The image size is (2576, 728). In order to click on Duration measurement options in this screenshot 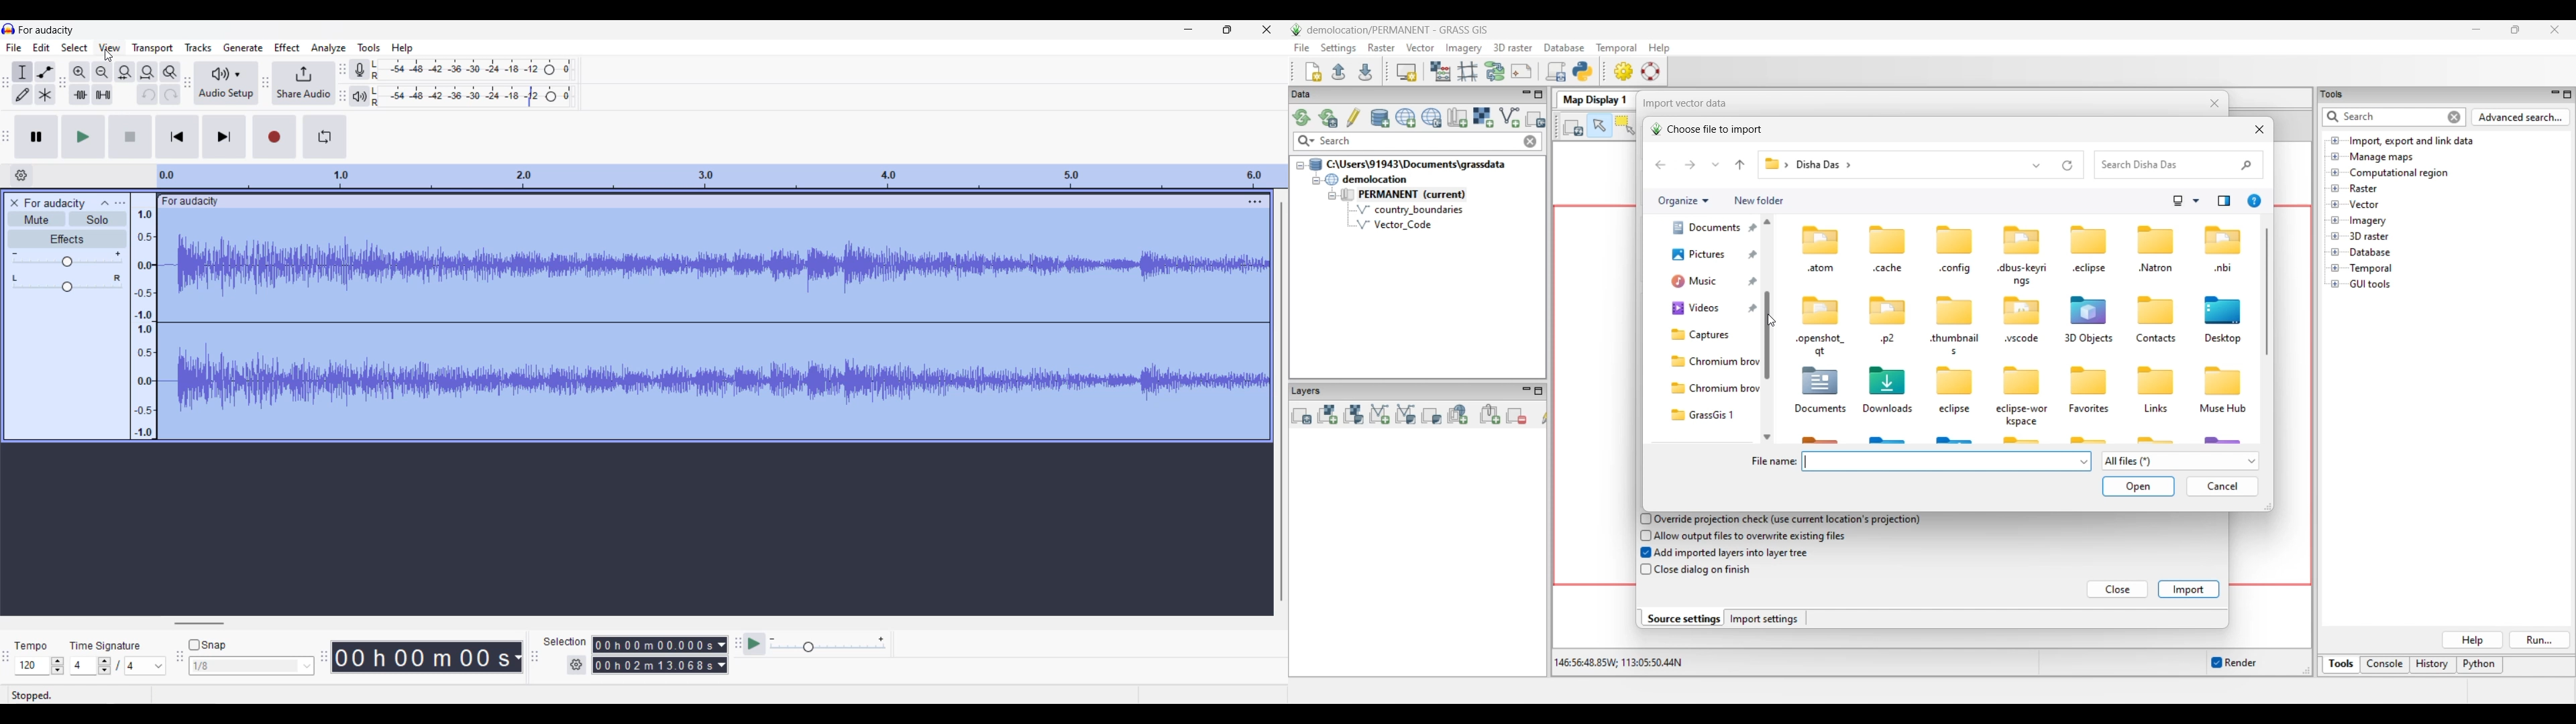, I will do `click(722, 656)`.